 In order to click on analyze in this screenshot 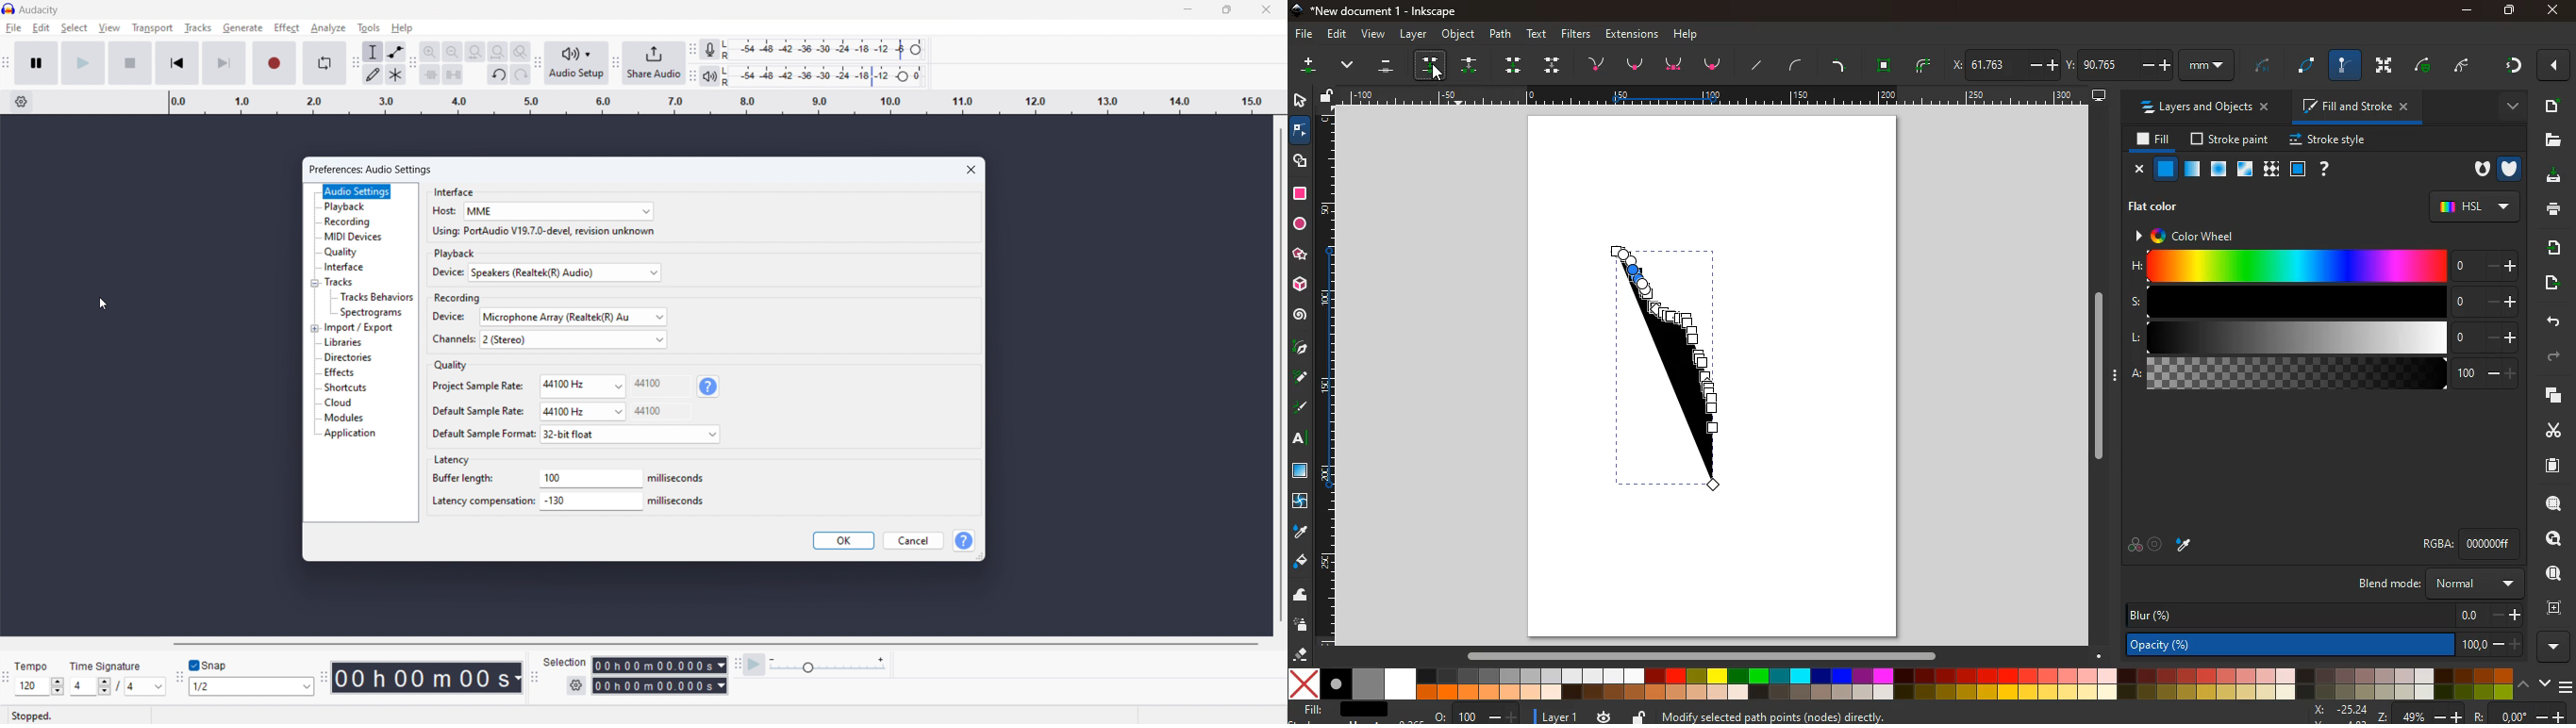, I will do `click(327, 28)`.